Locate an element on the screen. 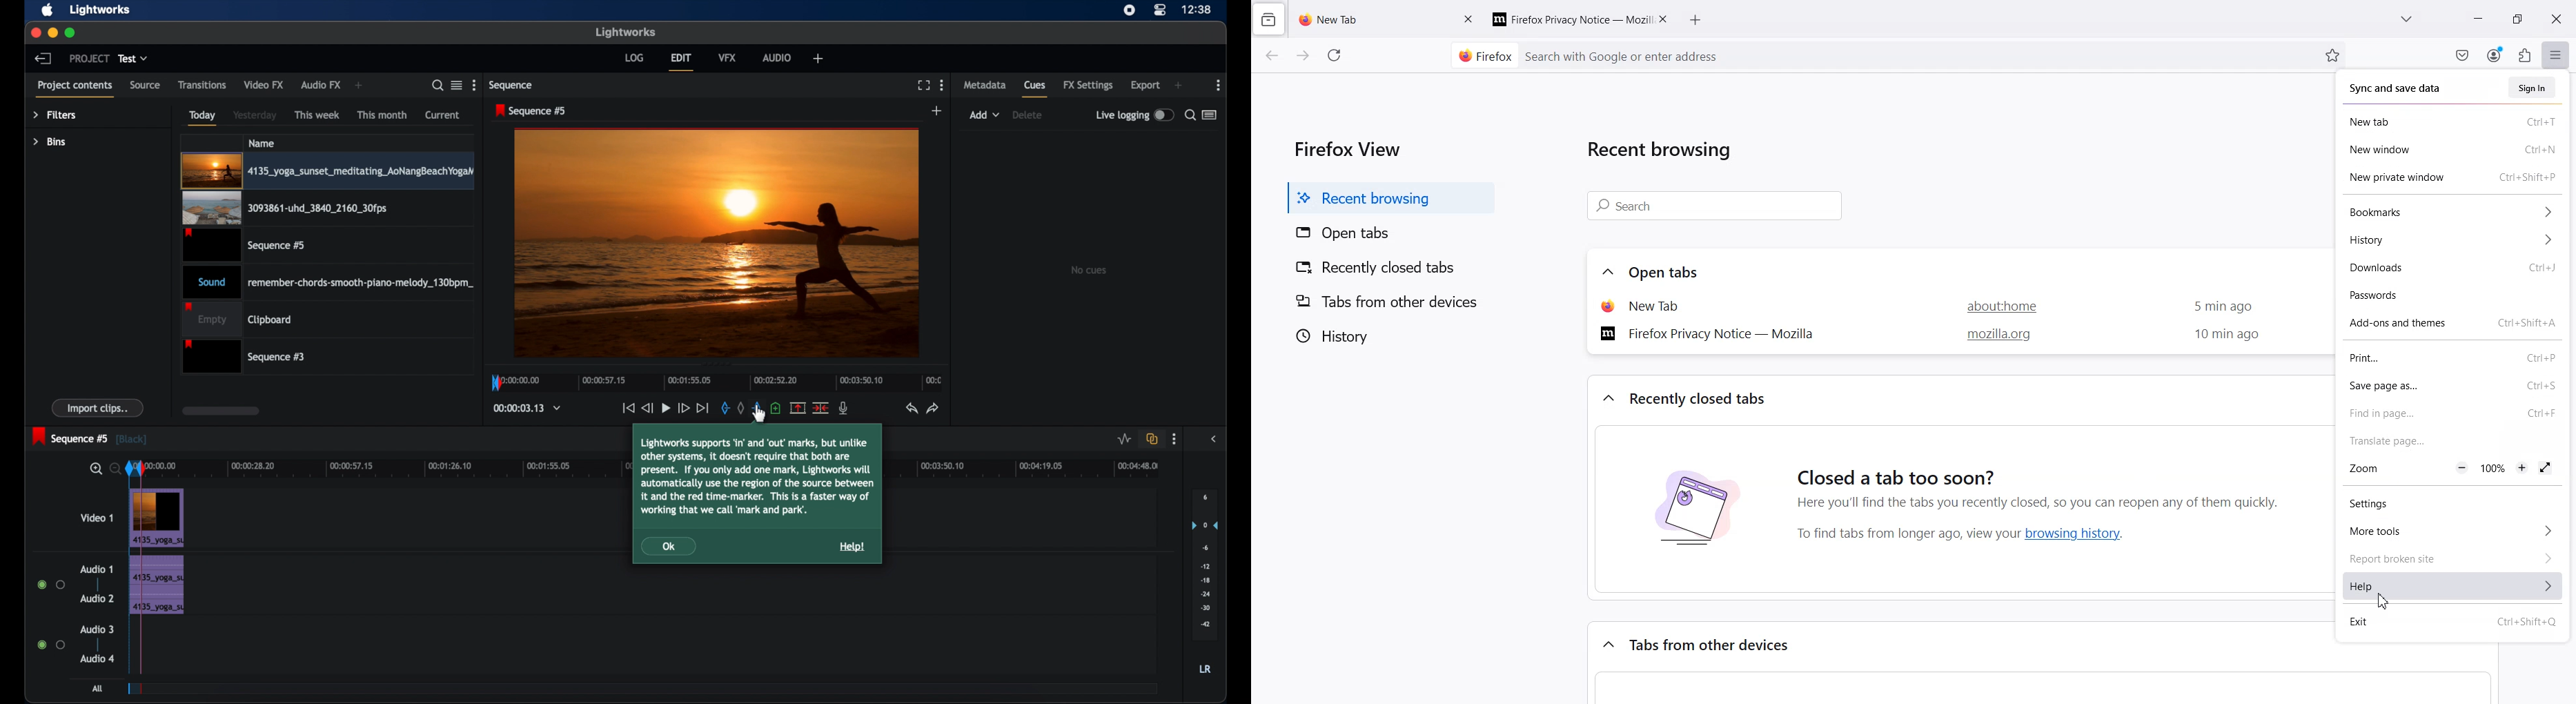 The width and height of the screenshot is (2576, 728). toggle between listened tile view is located at coordinates (457, 85).